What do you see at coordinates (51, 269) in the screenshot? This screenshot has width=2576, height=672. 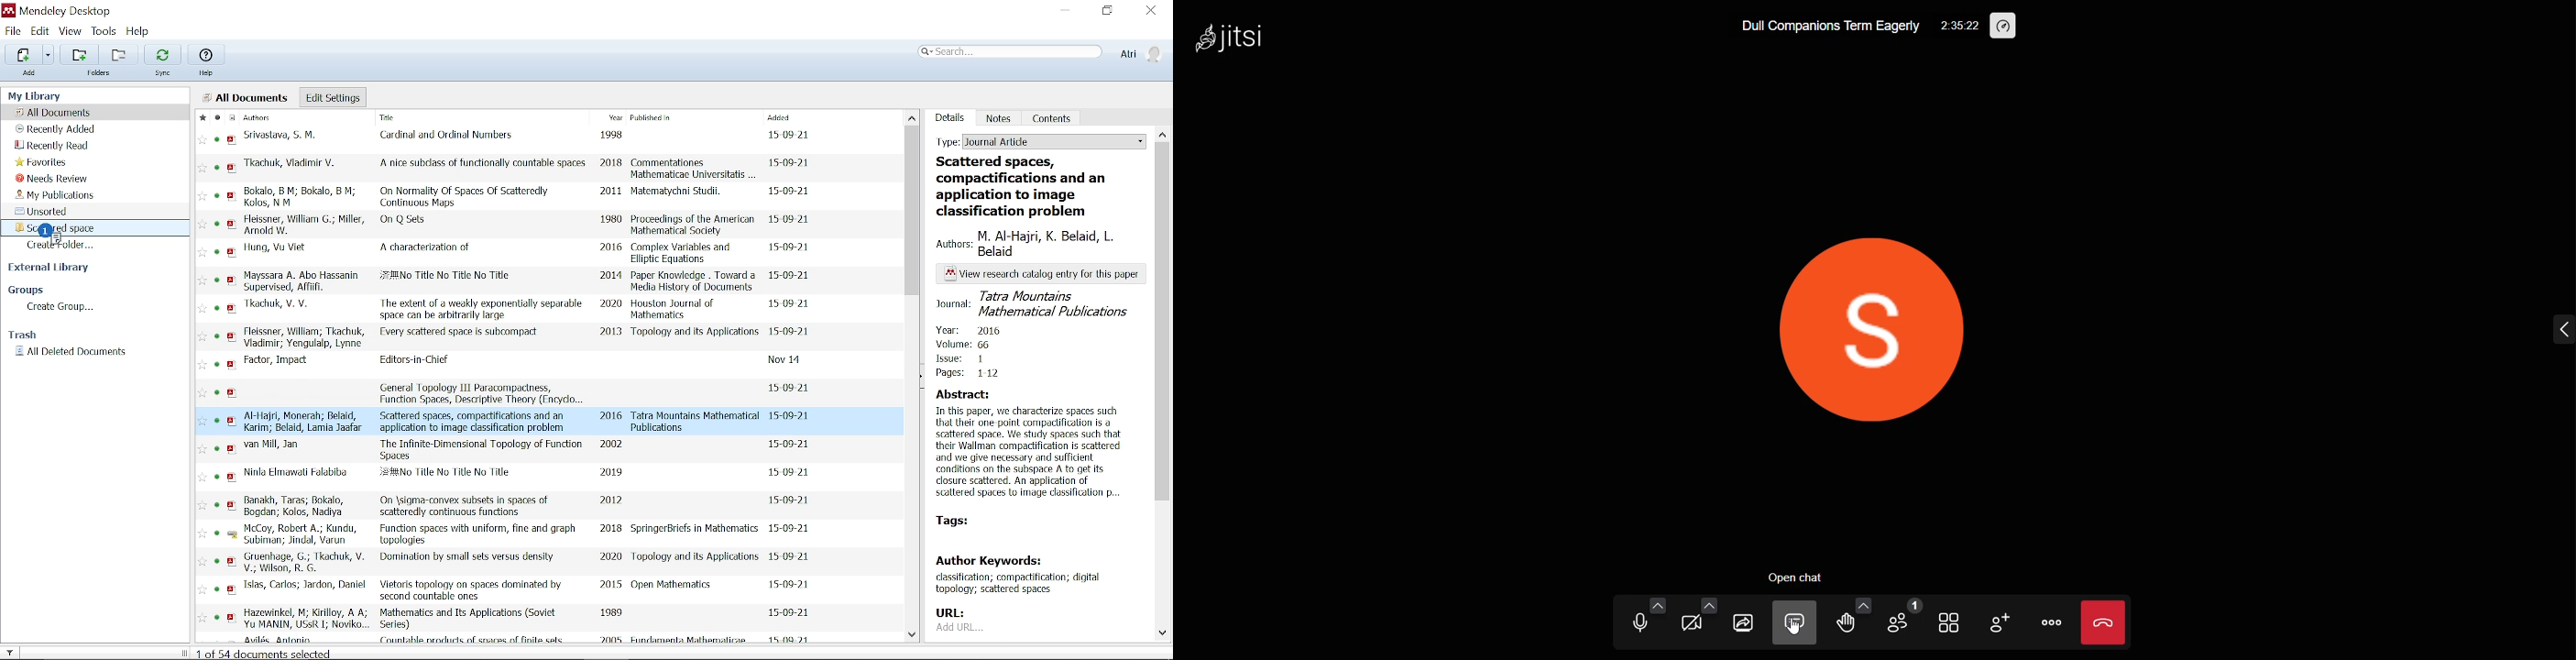 I see `External Library` at bounding box center [51, 269].